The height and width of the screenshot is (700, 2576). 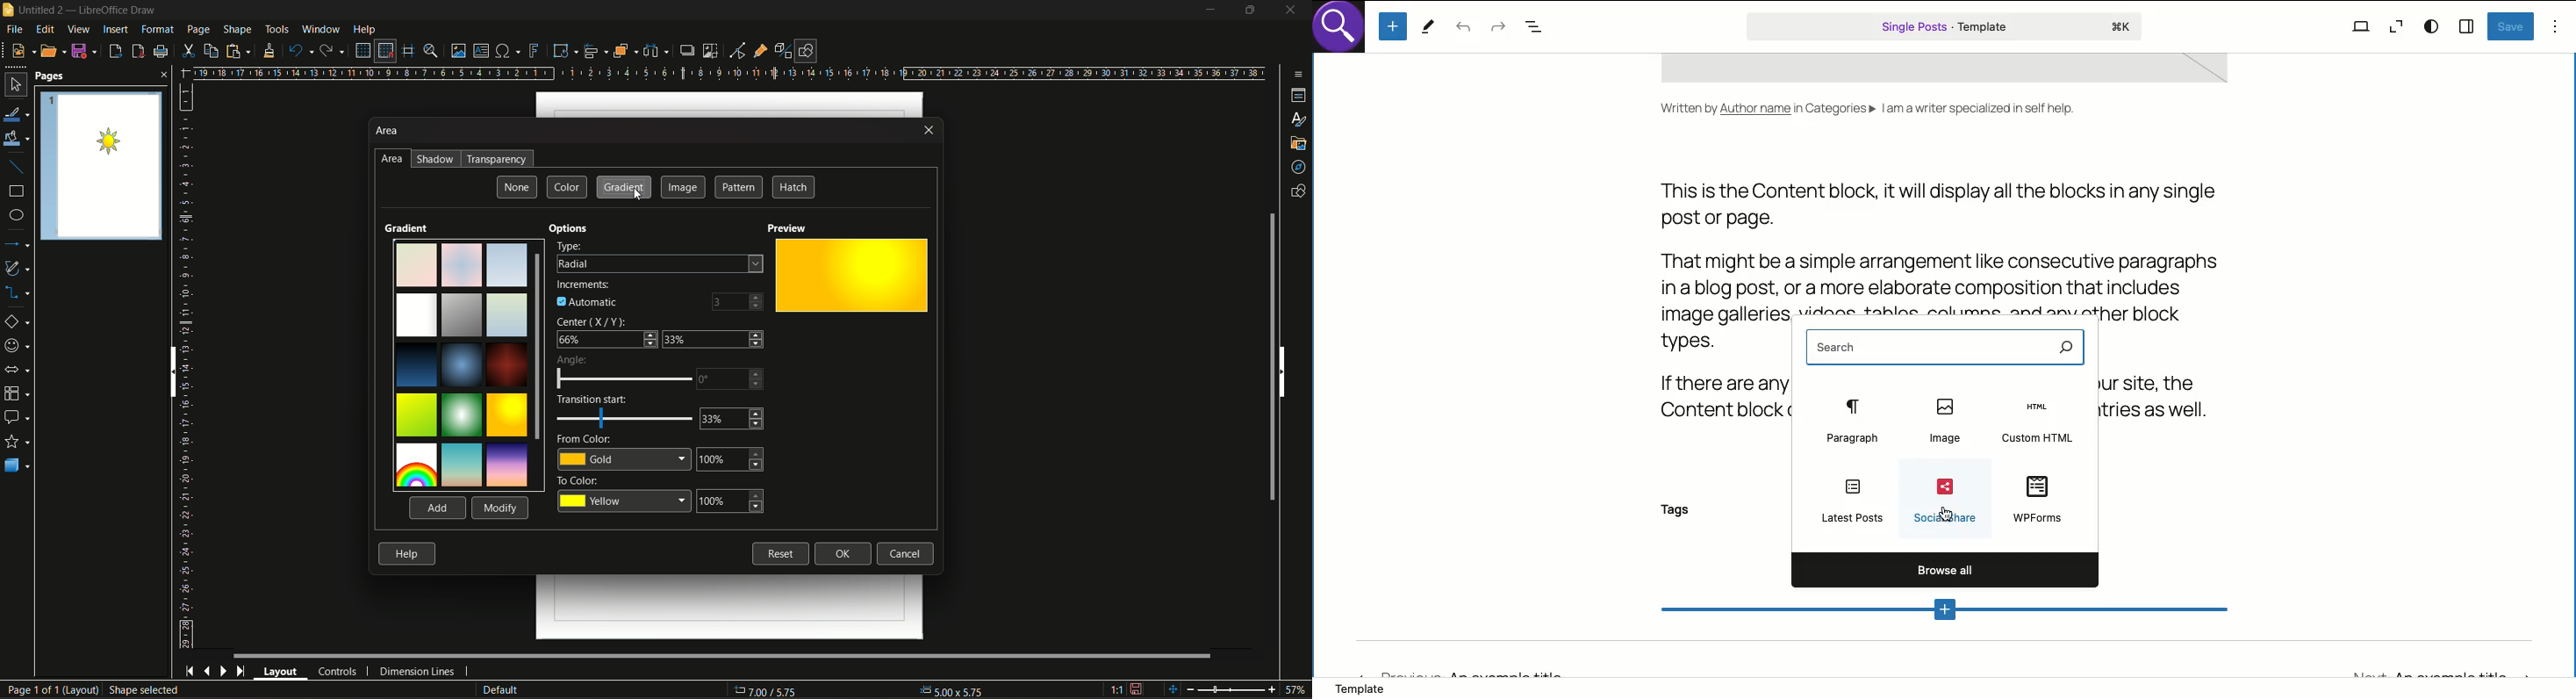 What do you see at coordinates (625, 186) in the screenshot?
I see `gradient` at bounding box center [625, 186].